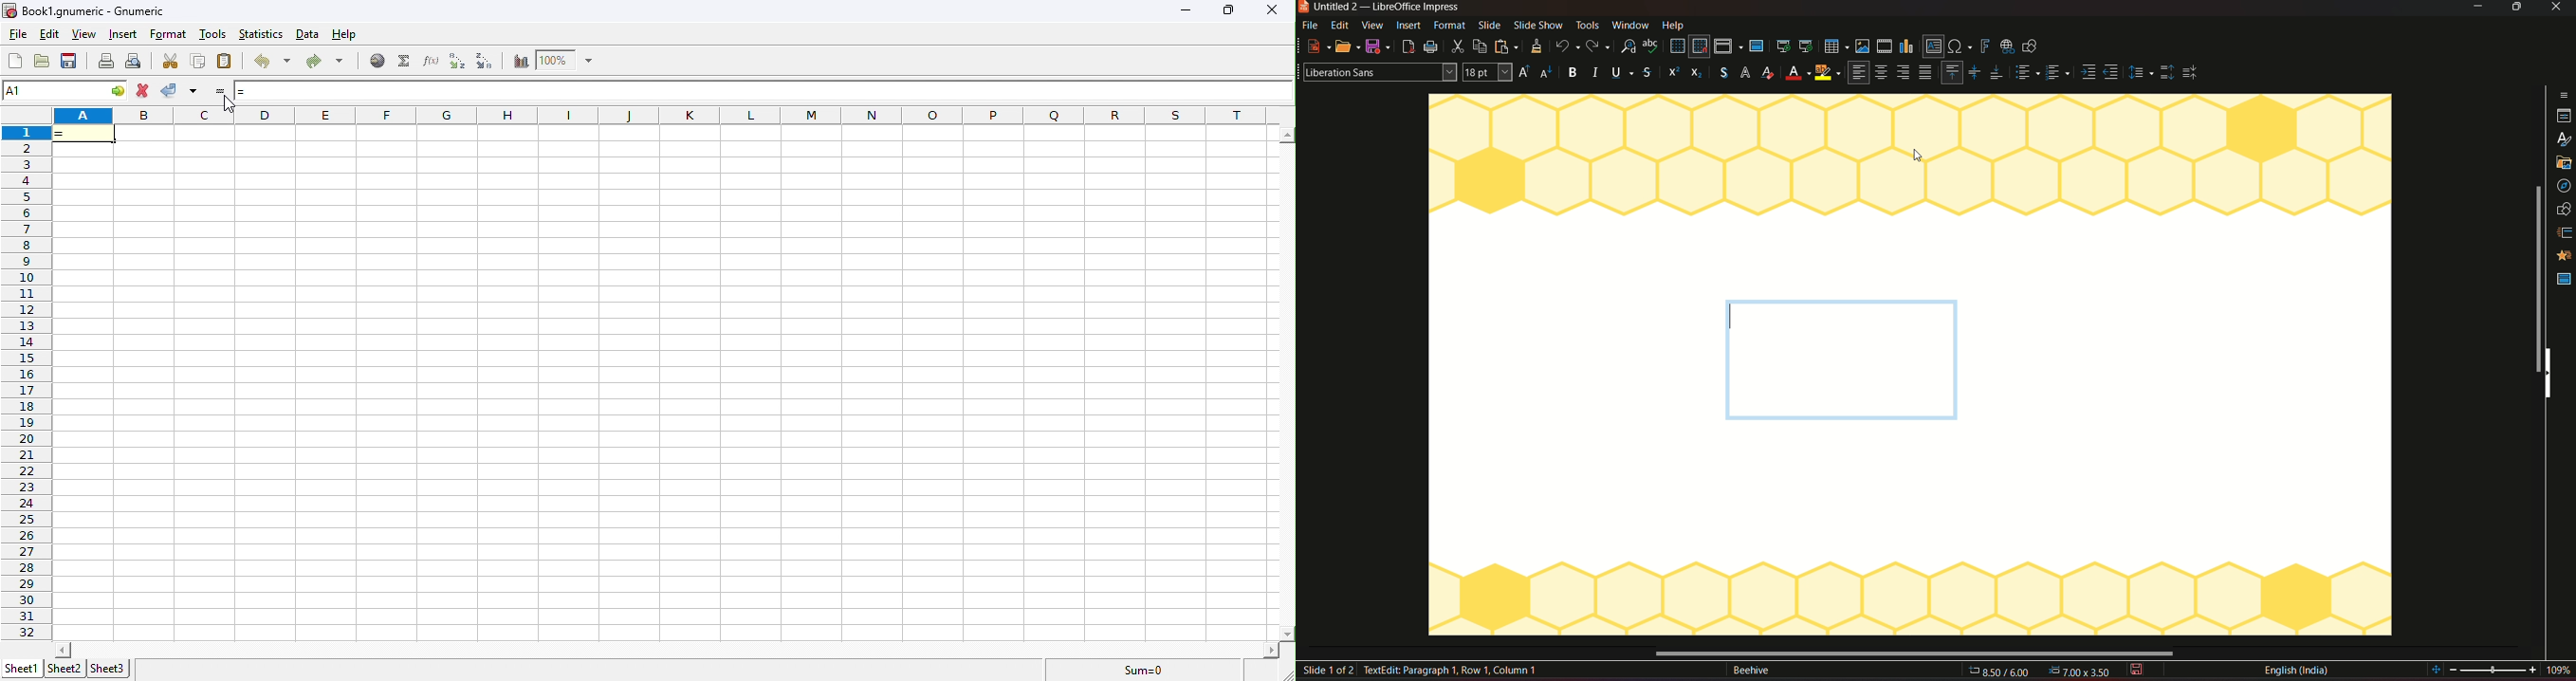 Image resolution: width=2576 pixels, height=700 pixels. Describe the element at coordinates (1675, 24) in the screenshot. I see `help` at that location.